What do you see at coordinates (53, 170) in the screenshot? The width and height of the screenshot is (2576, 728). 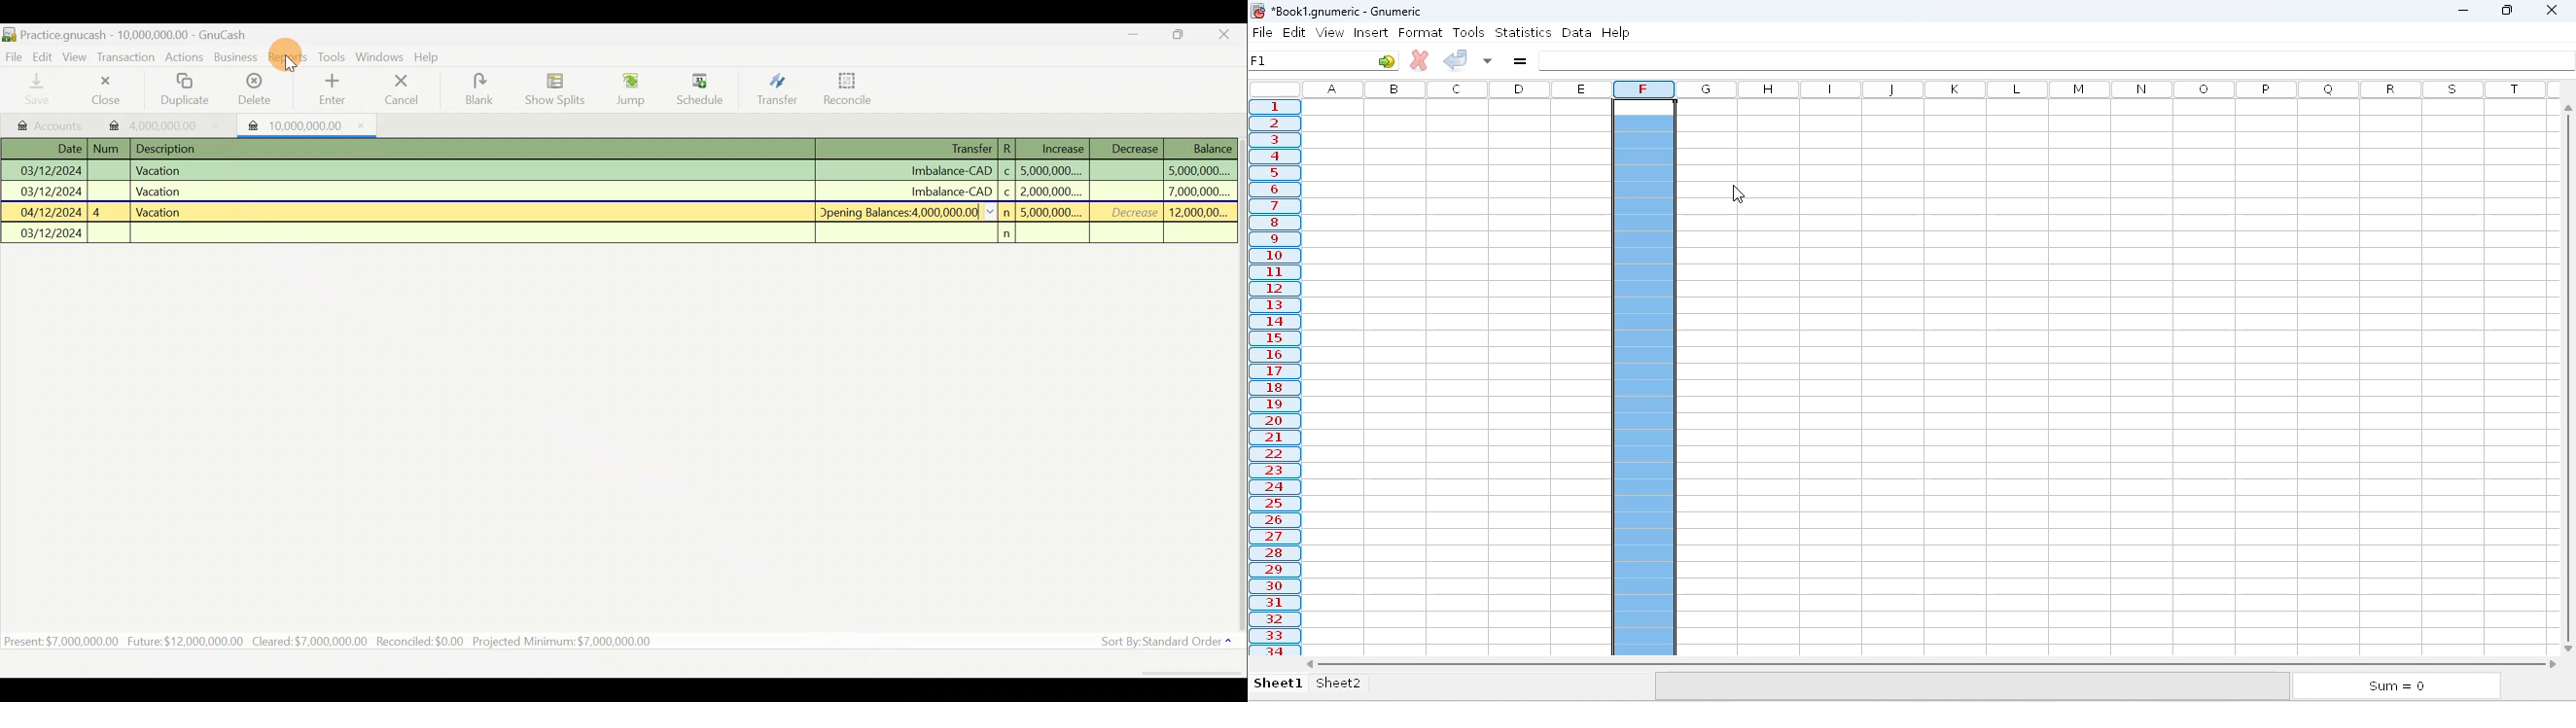 I see `03/12/2024 |` at bounding box center [53, 170].